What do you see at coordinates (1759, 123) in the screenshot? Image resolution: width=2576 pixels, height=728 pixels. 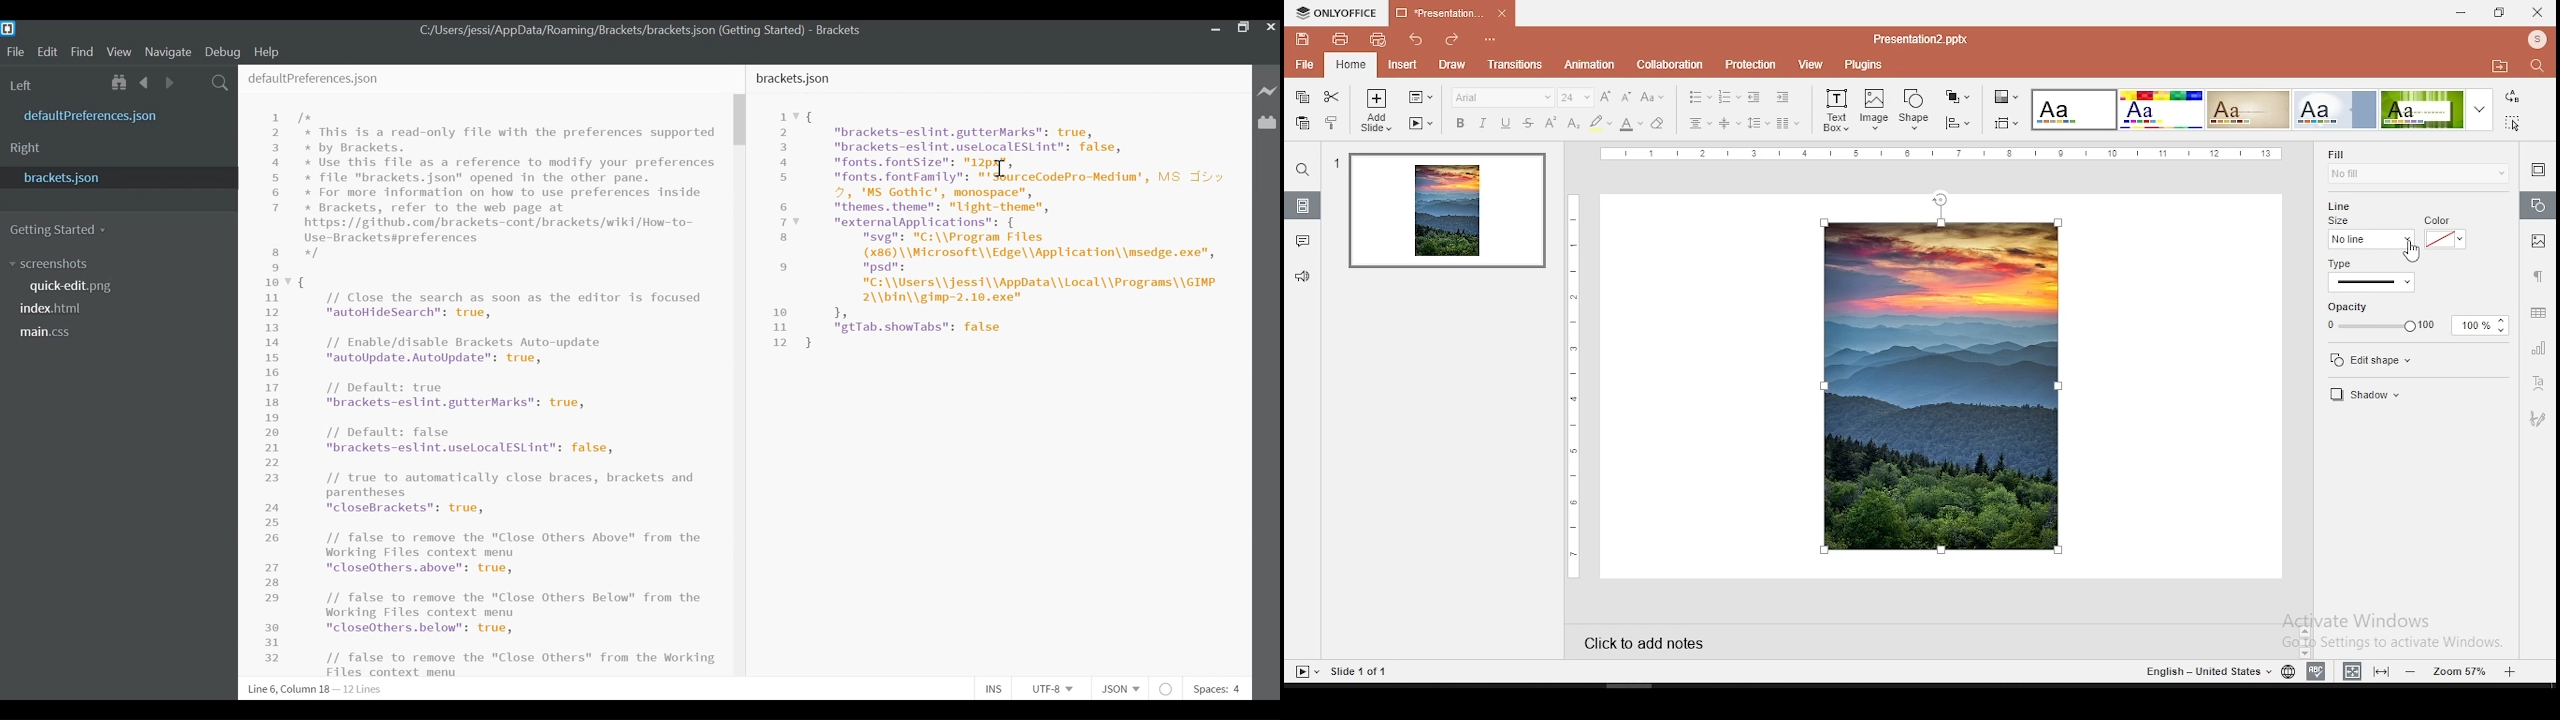 I see `spacing` at bounding box center [1759, 123].